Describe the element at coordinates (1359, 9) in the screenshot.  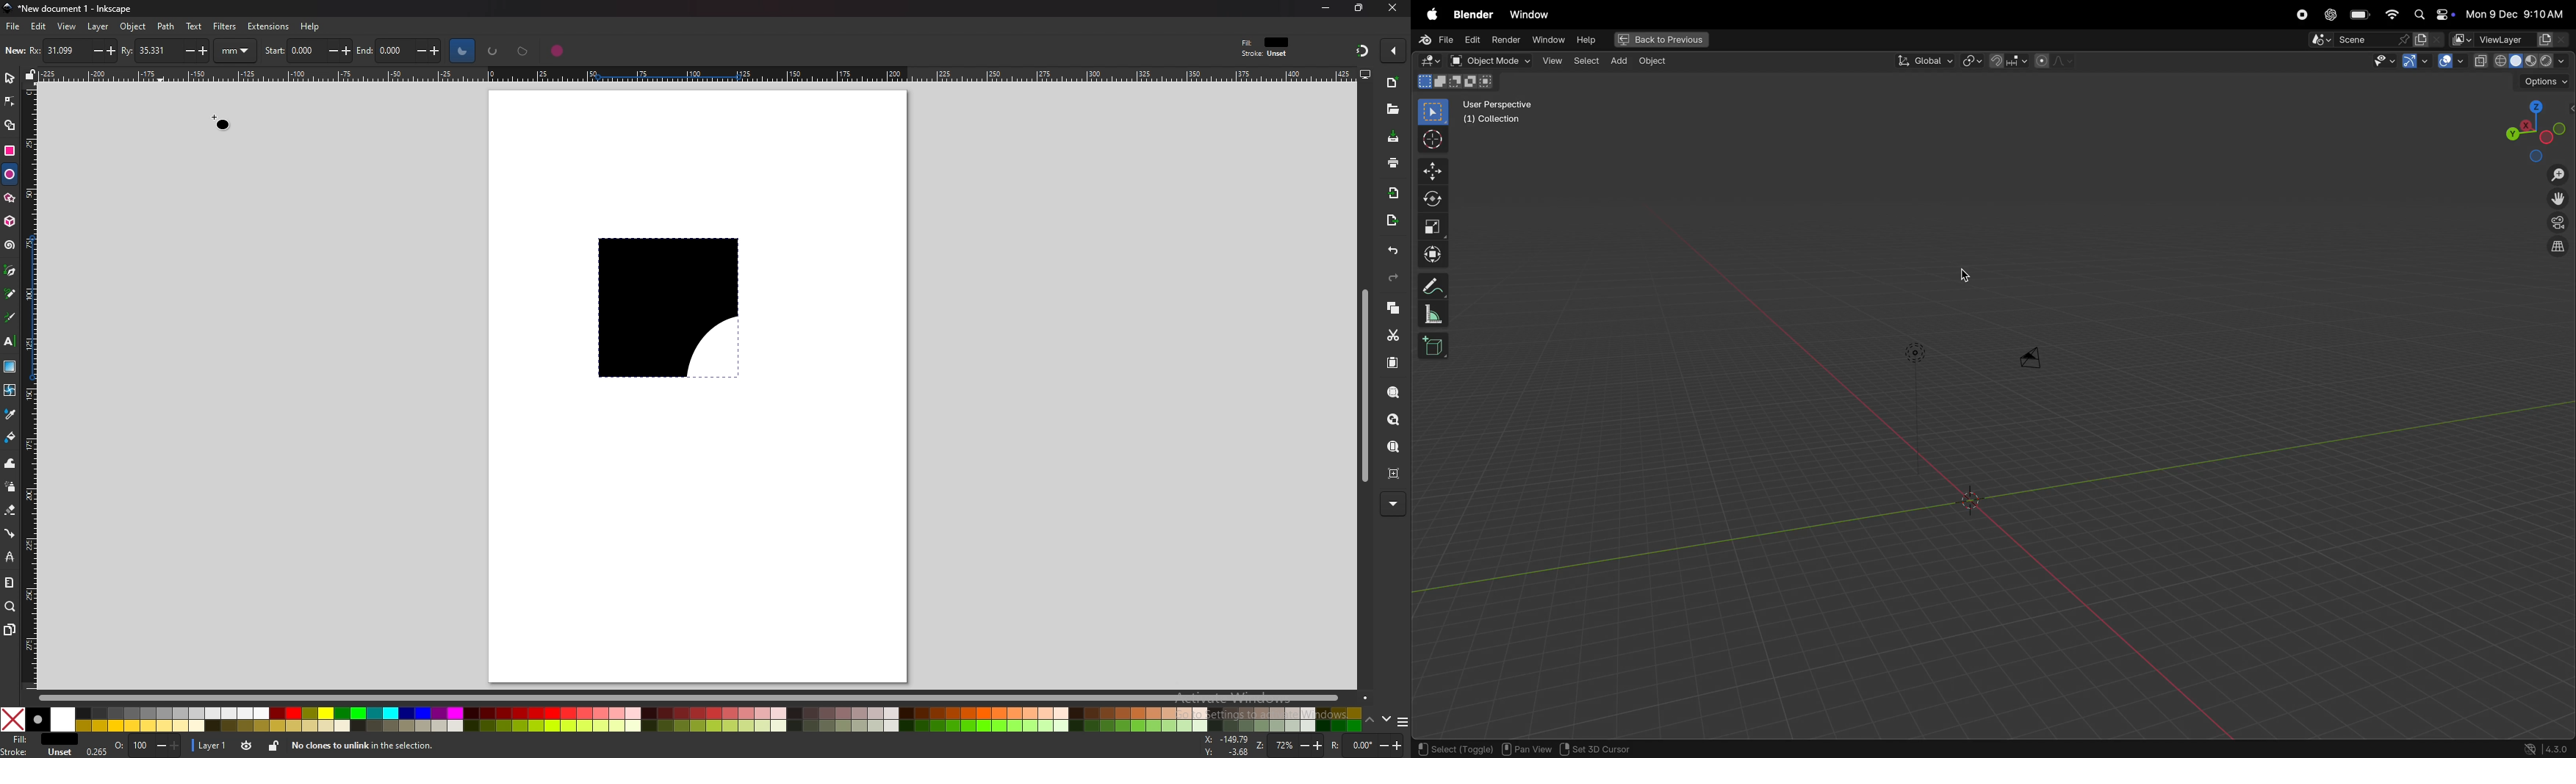
I see `resize` at that location.